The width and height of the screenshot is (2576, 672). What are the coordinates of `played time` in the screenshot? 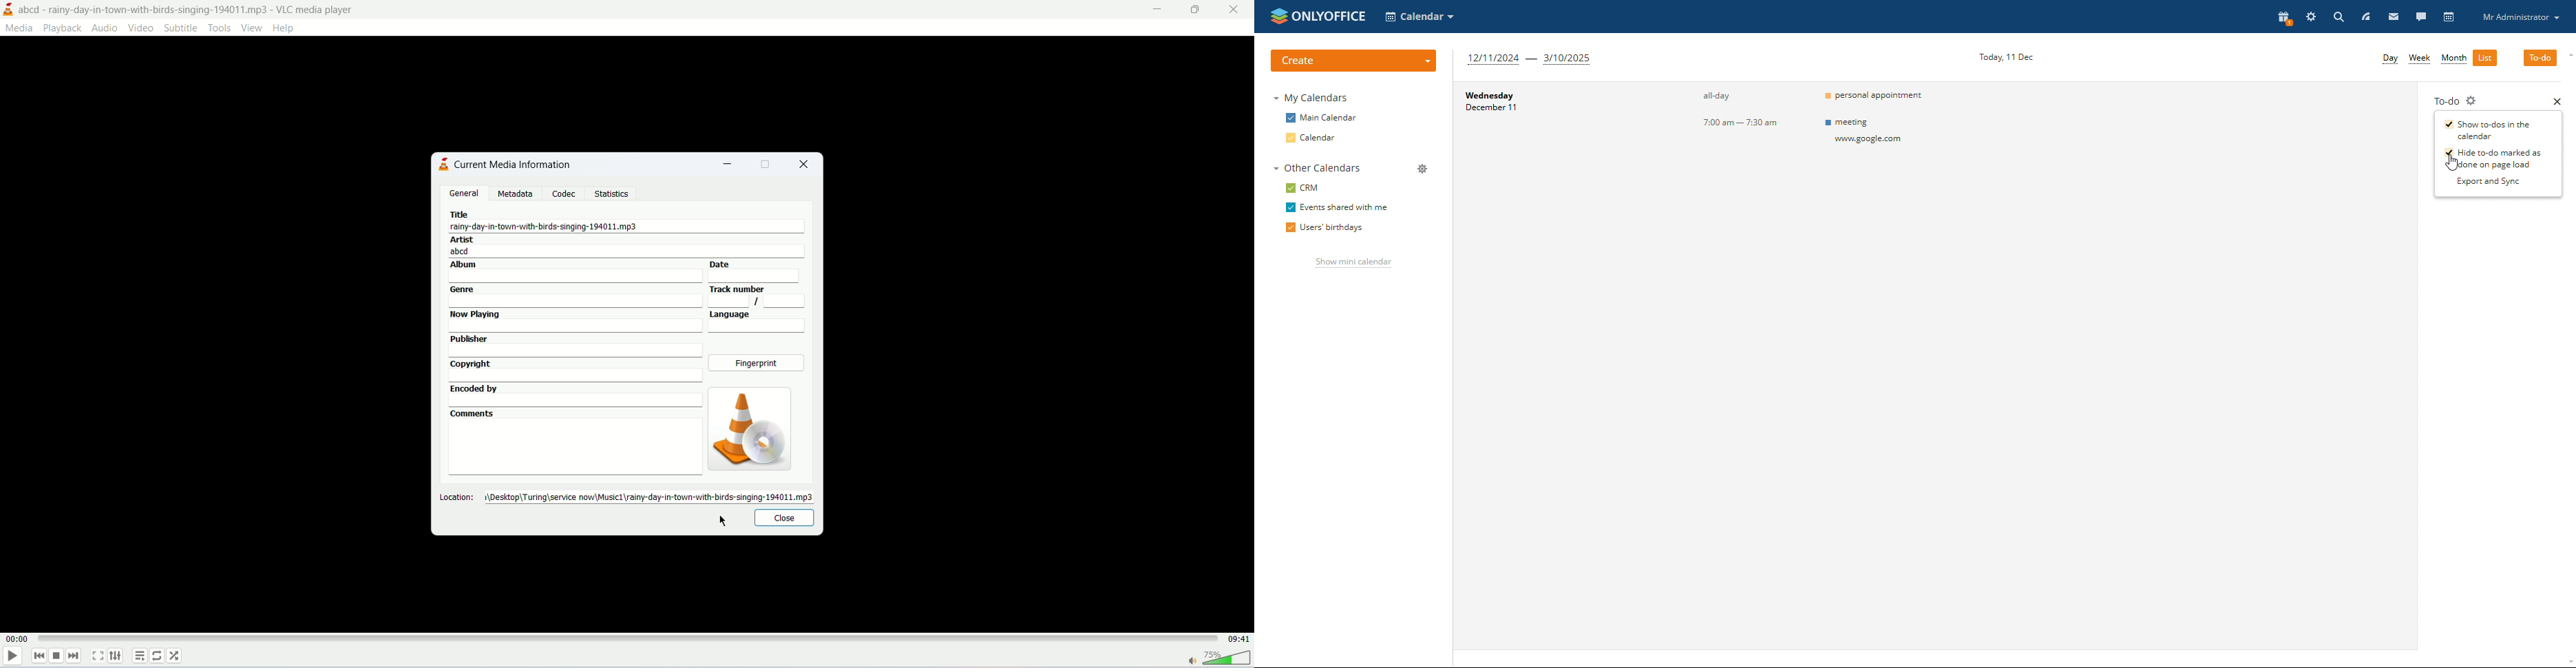 It's located at (16, 640).